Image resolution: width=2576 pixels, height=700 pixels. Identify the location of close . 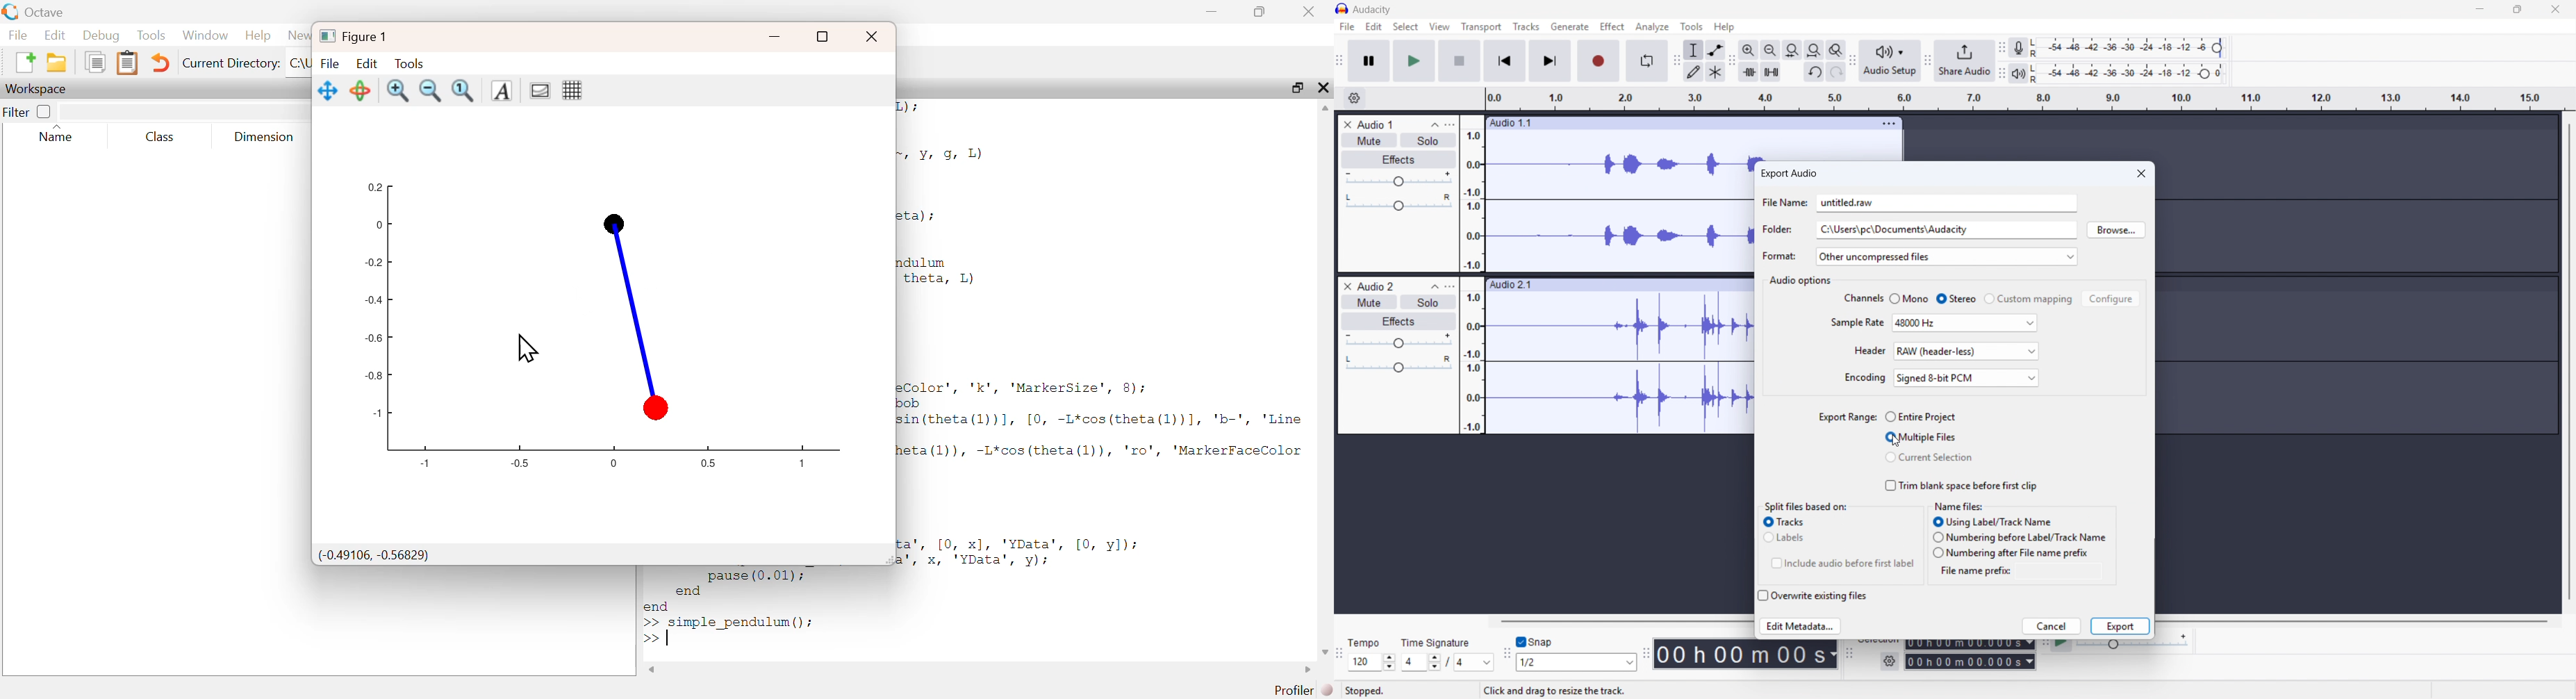
(2141, 173).